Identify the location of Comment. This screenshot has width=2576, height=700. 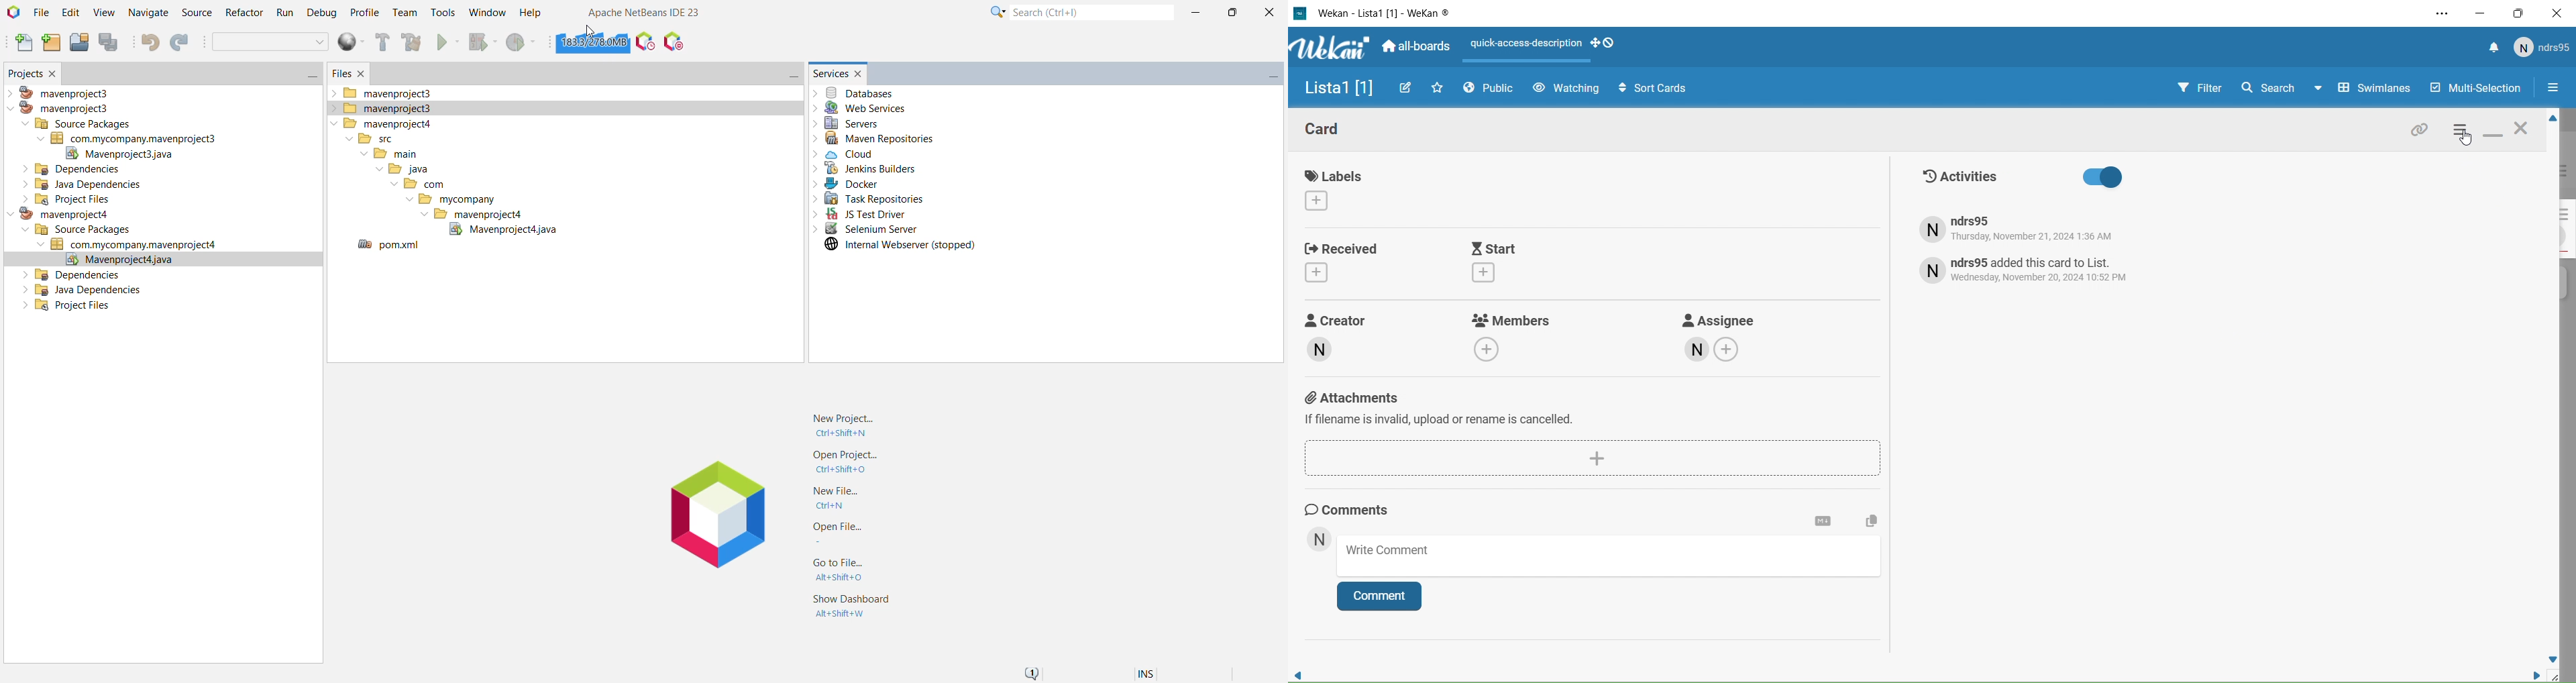
(1379, 597).